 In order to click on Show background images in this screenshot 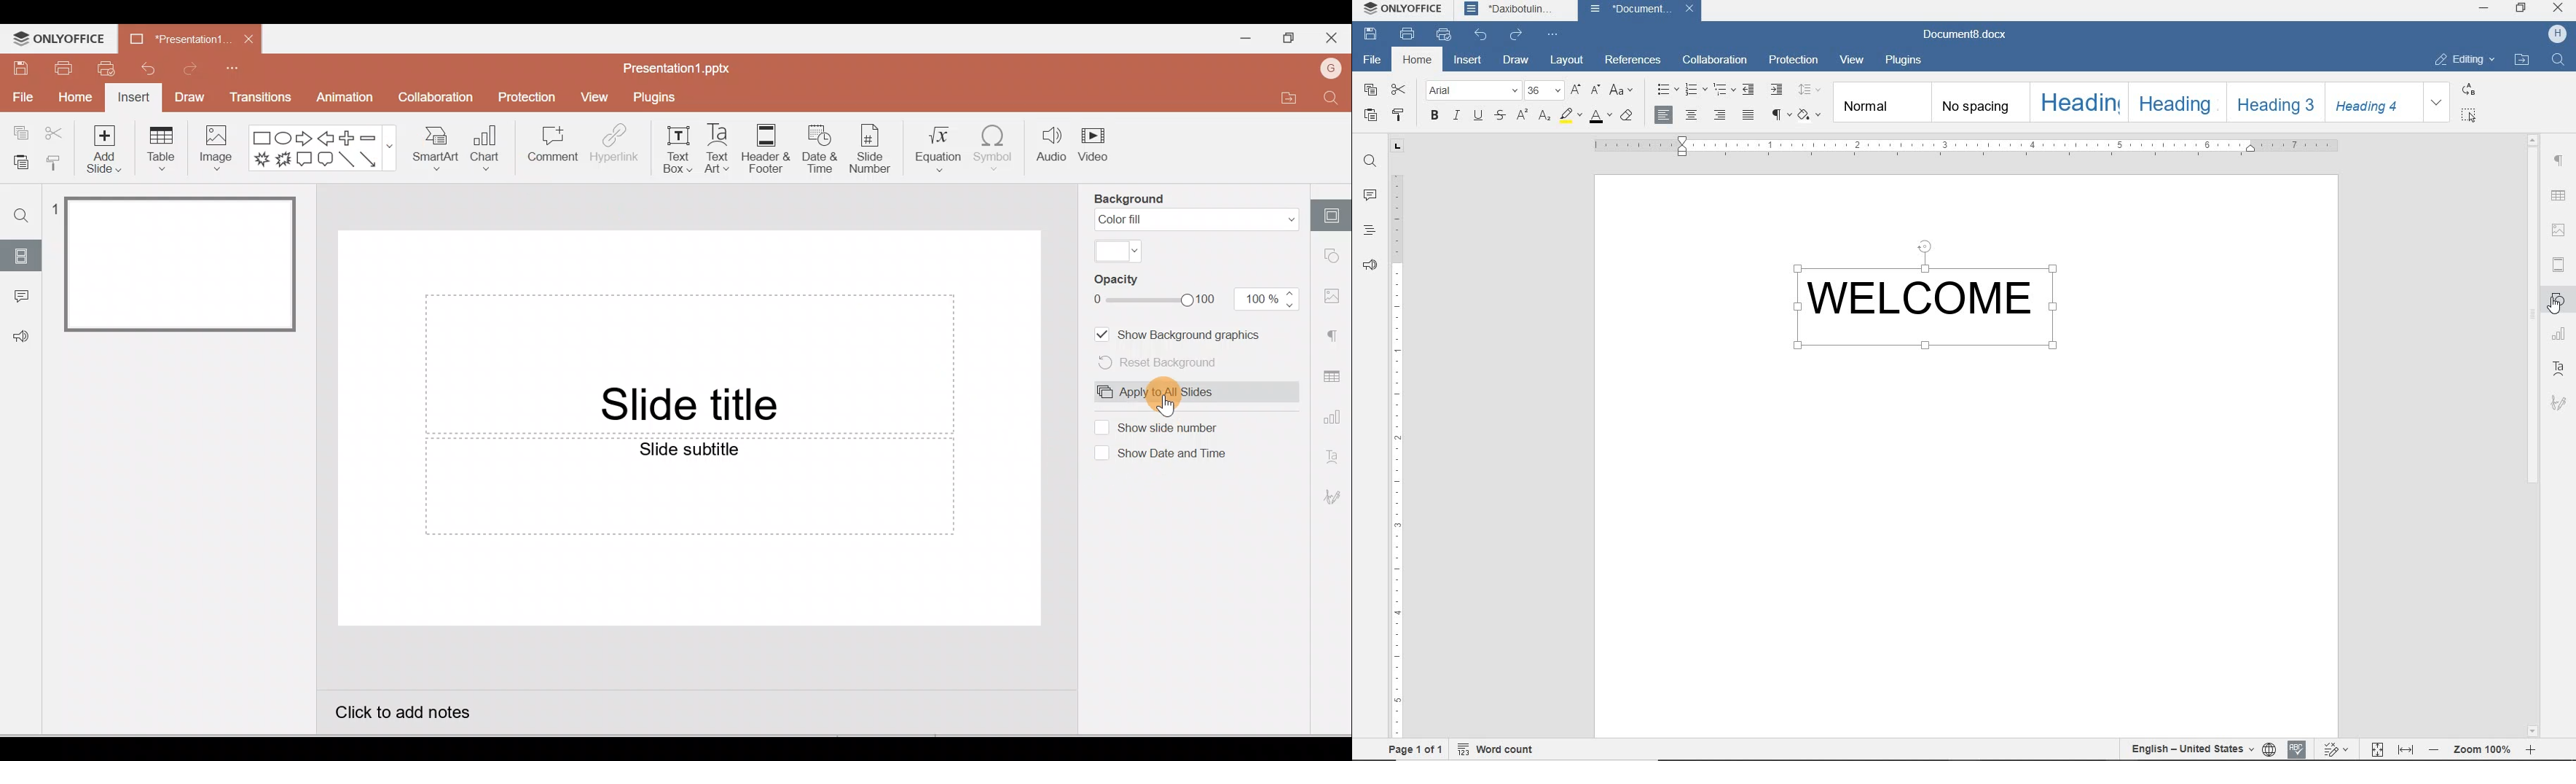, I will do `click(1182, 333)`.